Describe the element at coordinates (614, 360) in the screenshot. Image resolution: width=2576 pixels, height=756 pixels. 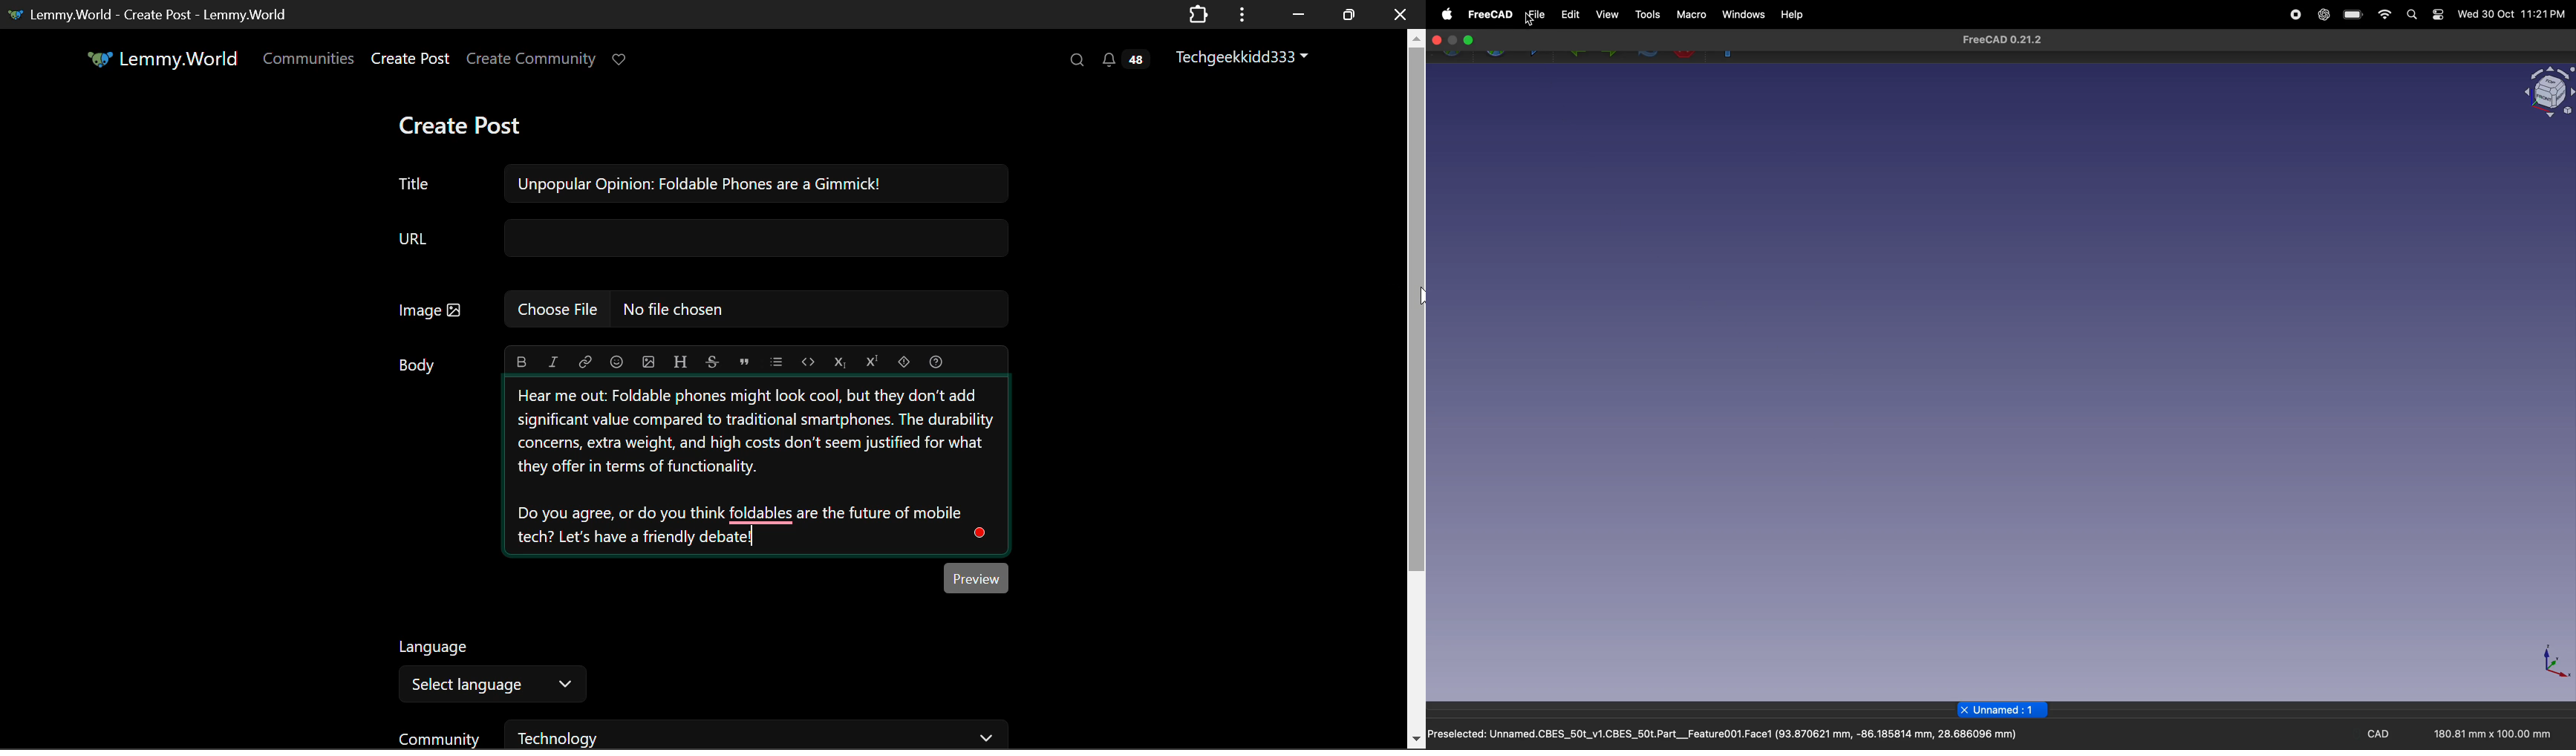
I see `emoji` at that location.